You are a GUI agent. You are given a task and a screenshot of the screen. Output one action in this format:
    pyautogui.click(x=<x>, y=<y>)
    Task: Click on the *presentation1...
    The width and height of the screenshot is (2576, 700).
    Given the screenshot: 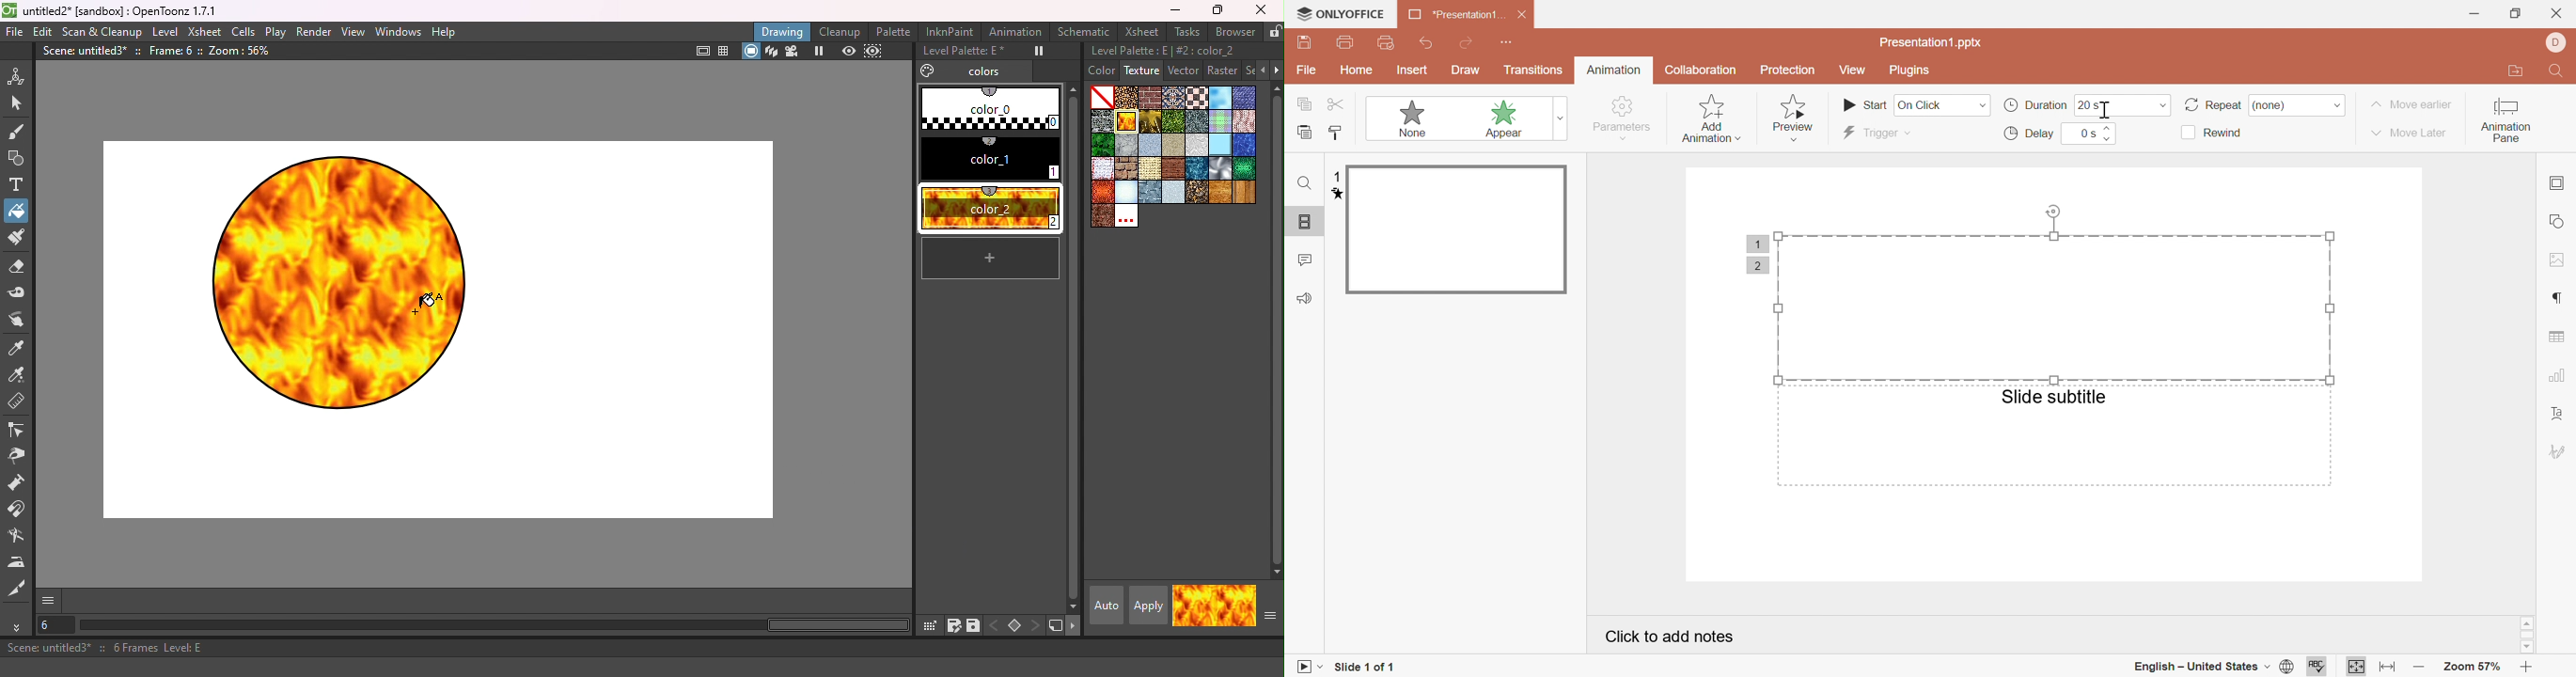 What is the action you would take?
    pyautogui.click(x=1454, y=14)
    